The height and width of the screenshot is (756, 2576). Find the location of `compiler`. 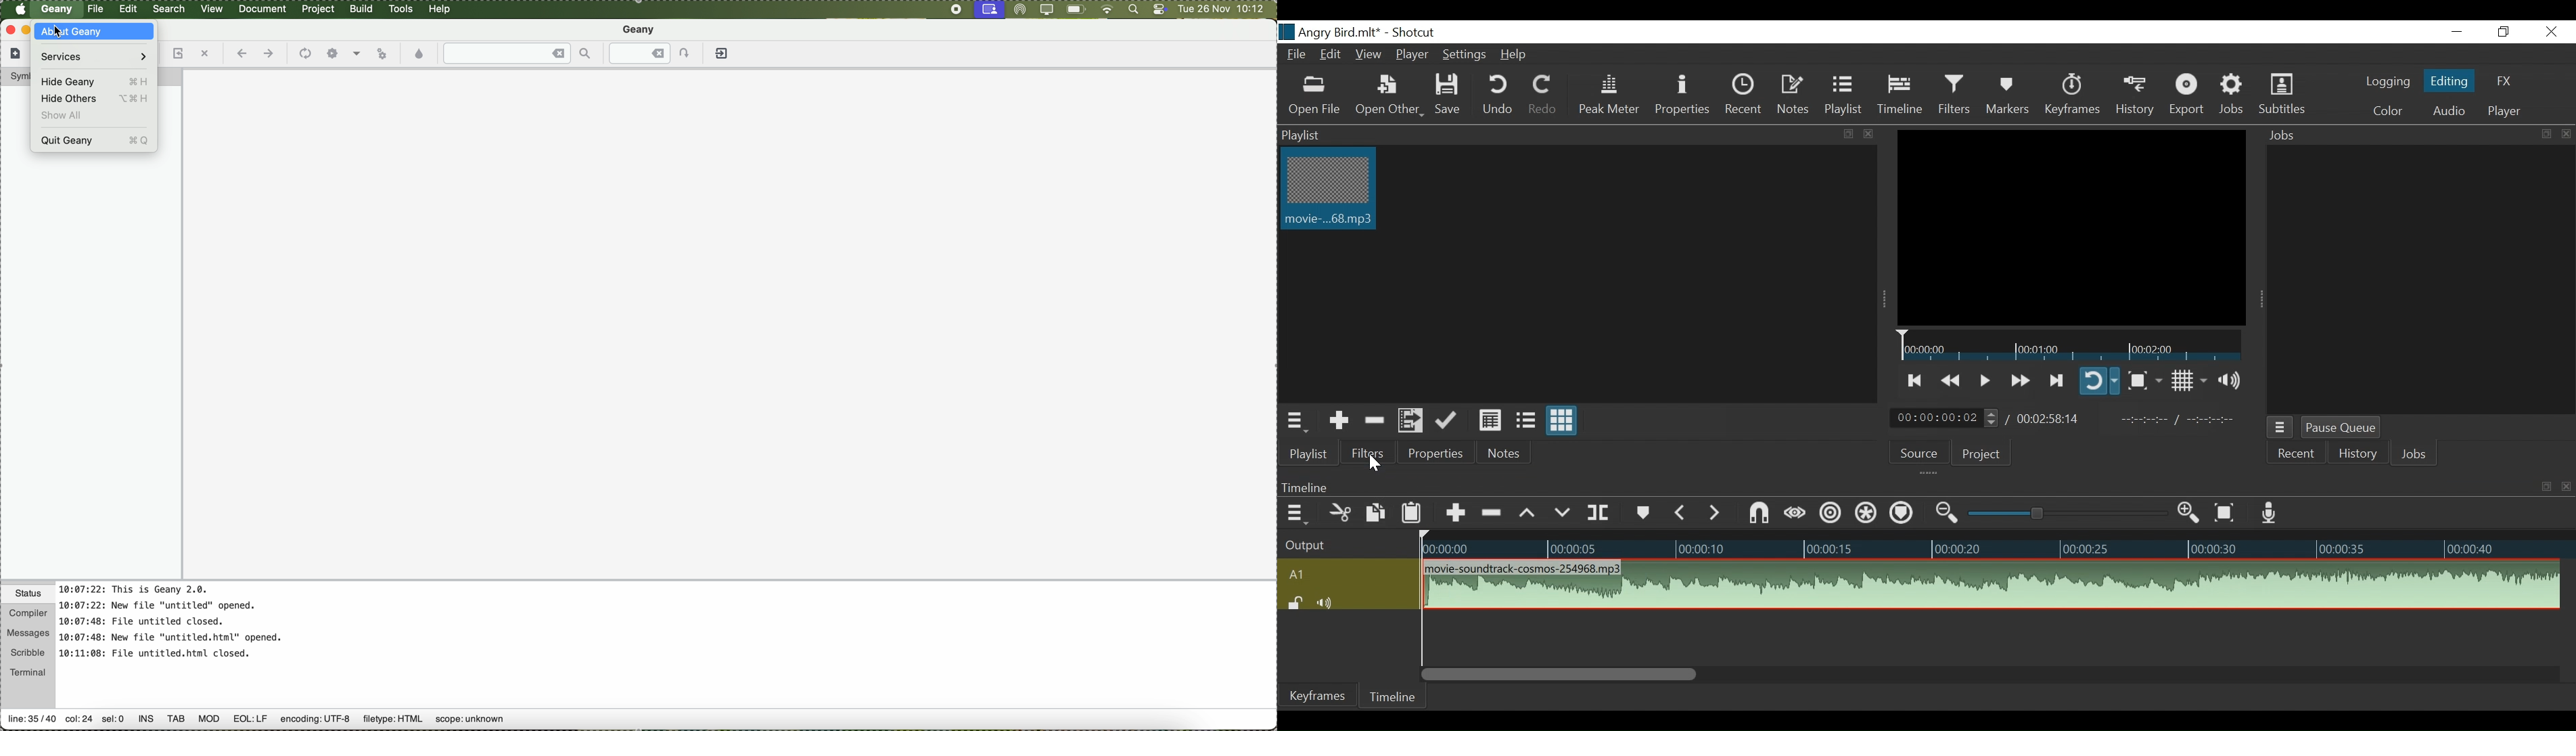

compiler is located at coordinates (27, 612).